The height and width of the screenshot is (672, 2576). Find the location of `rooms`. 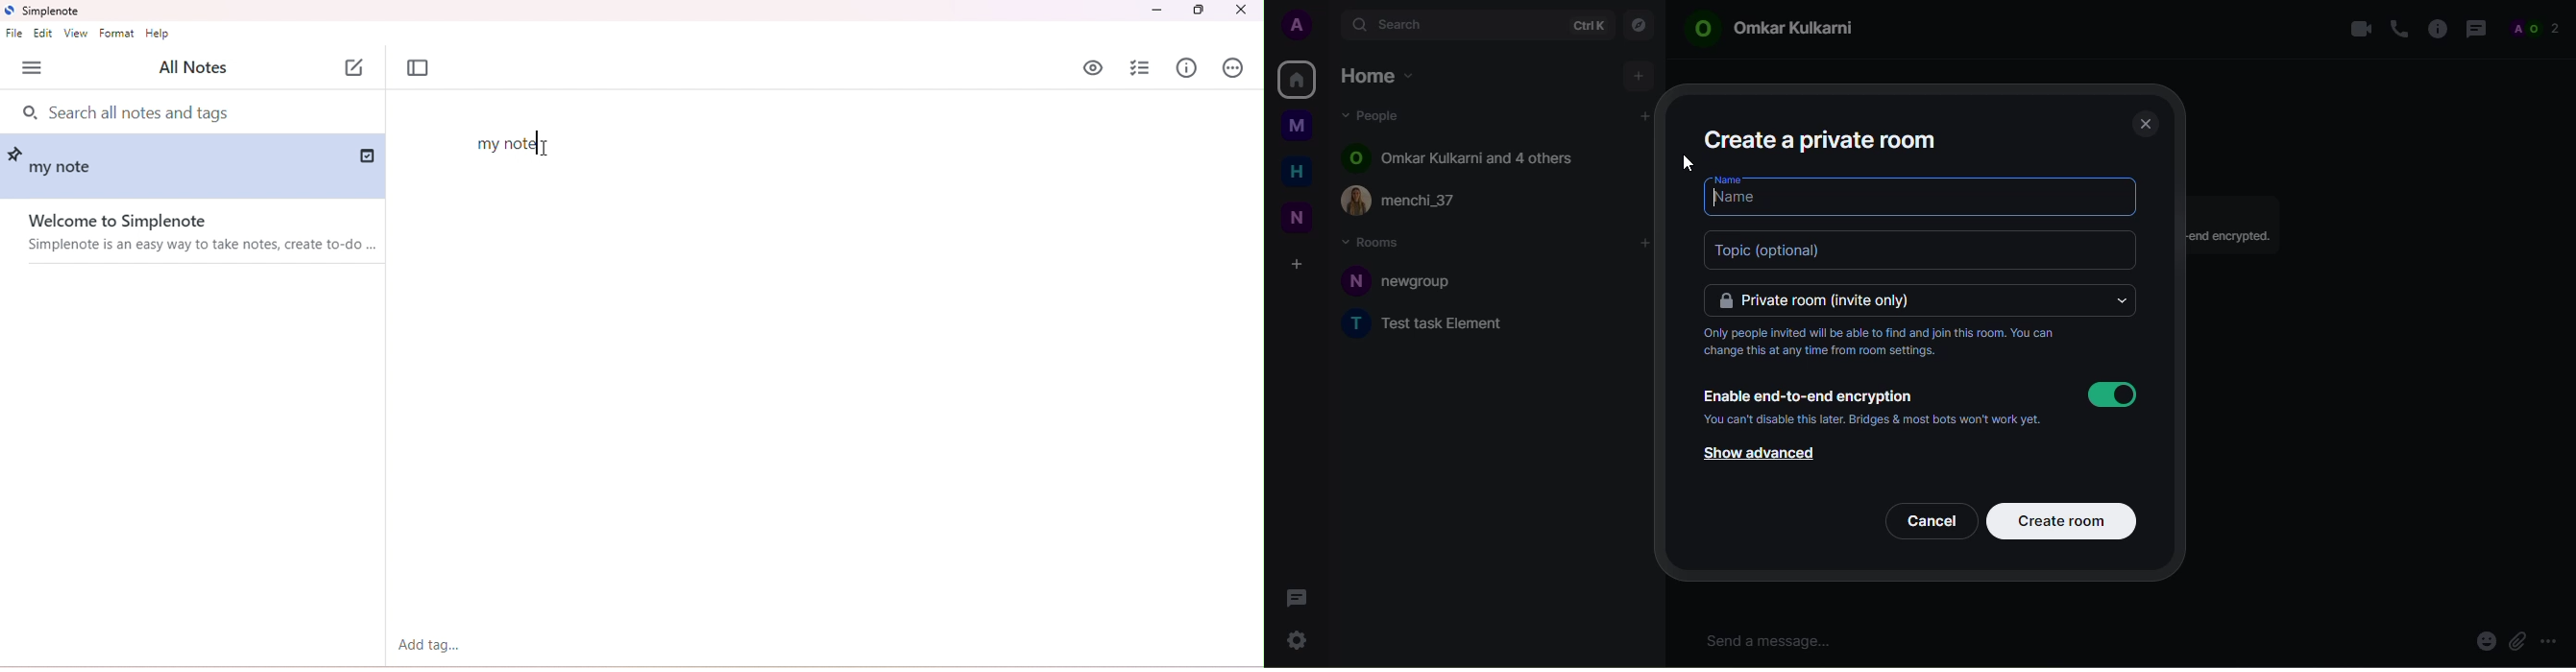

rooms is located at coordinates (1374, 241).